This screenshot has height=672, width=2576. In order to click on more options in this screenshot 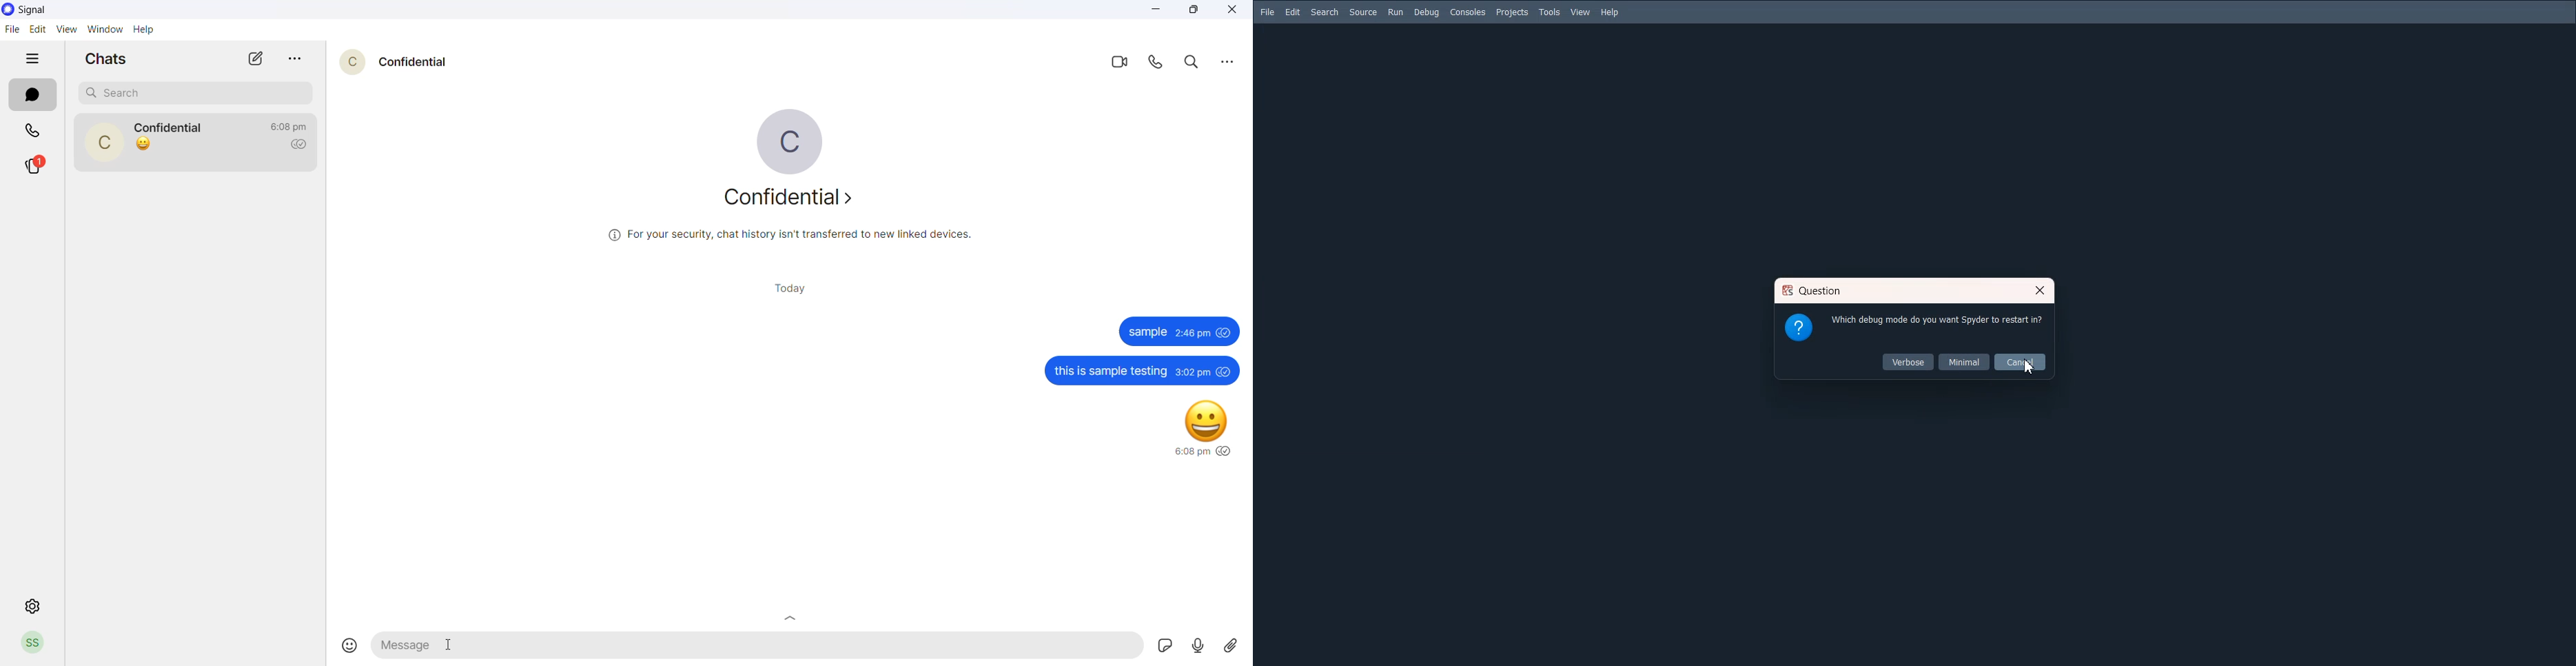, I will do `click(1225, 64)`.